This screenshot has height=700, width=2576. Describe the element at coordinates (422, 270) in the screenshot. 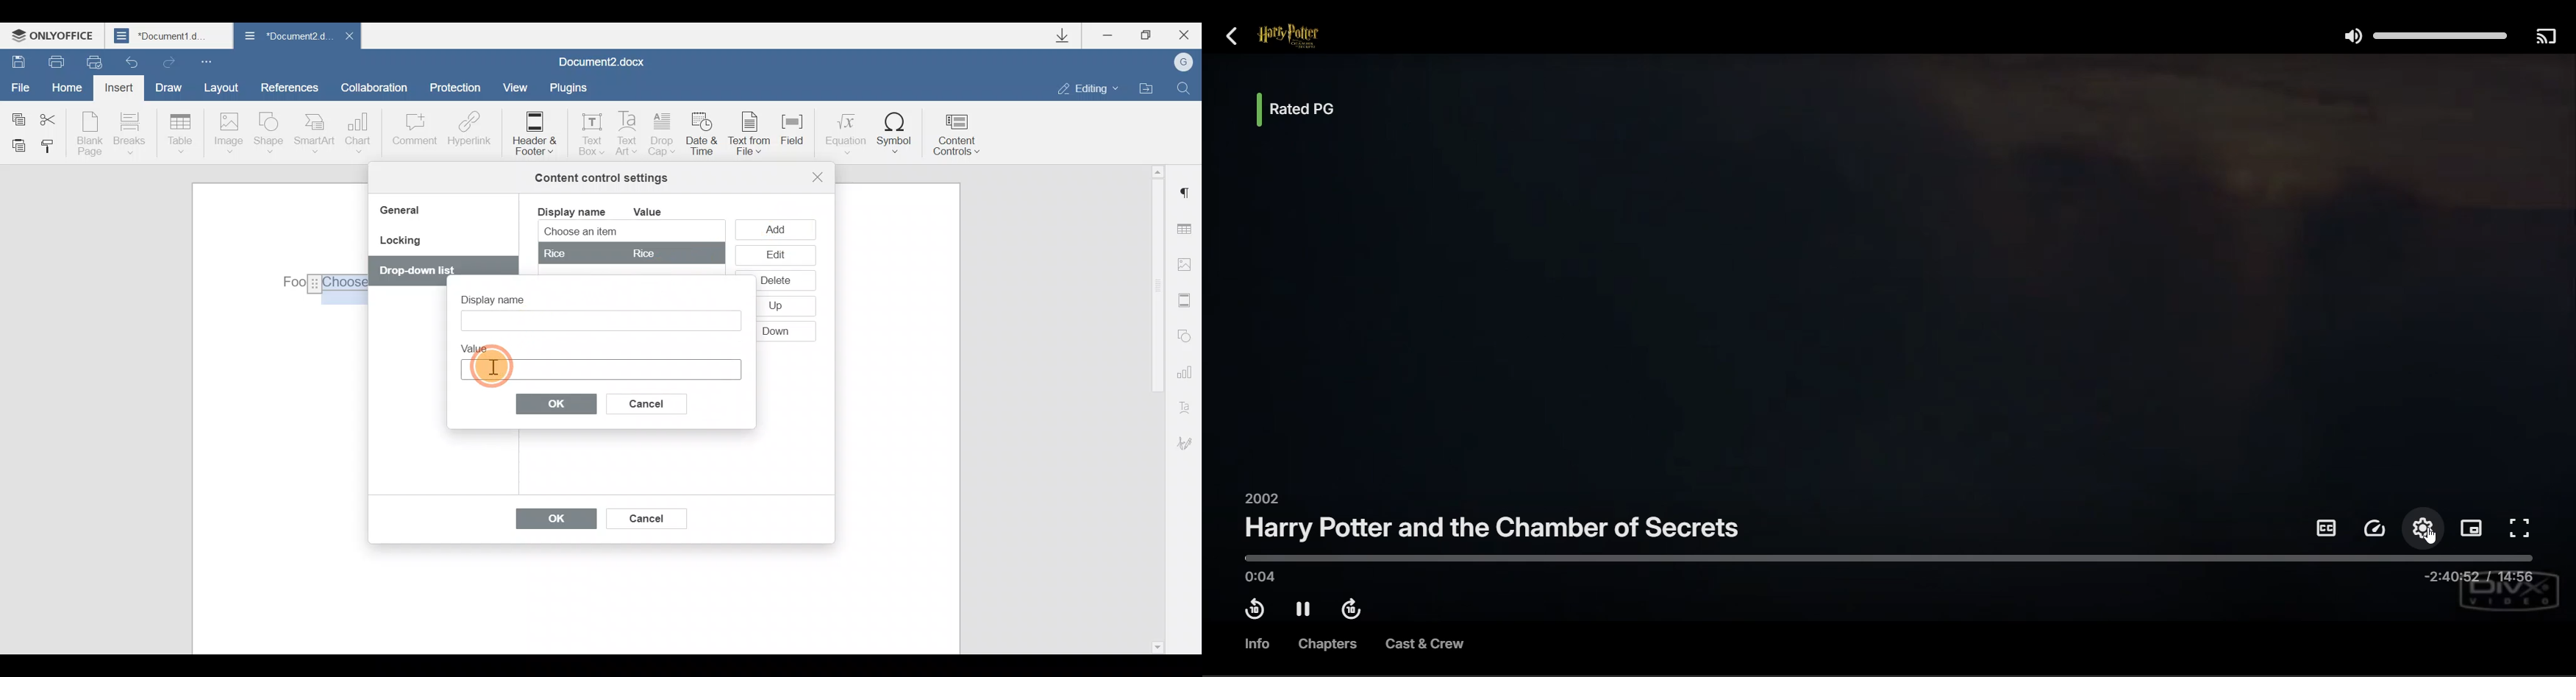

I see `` at that location.